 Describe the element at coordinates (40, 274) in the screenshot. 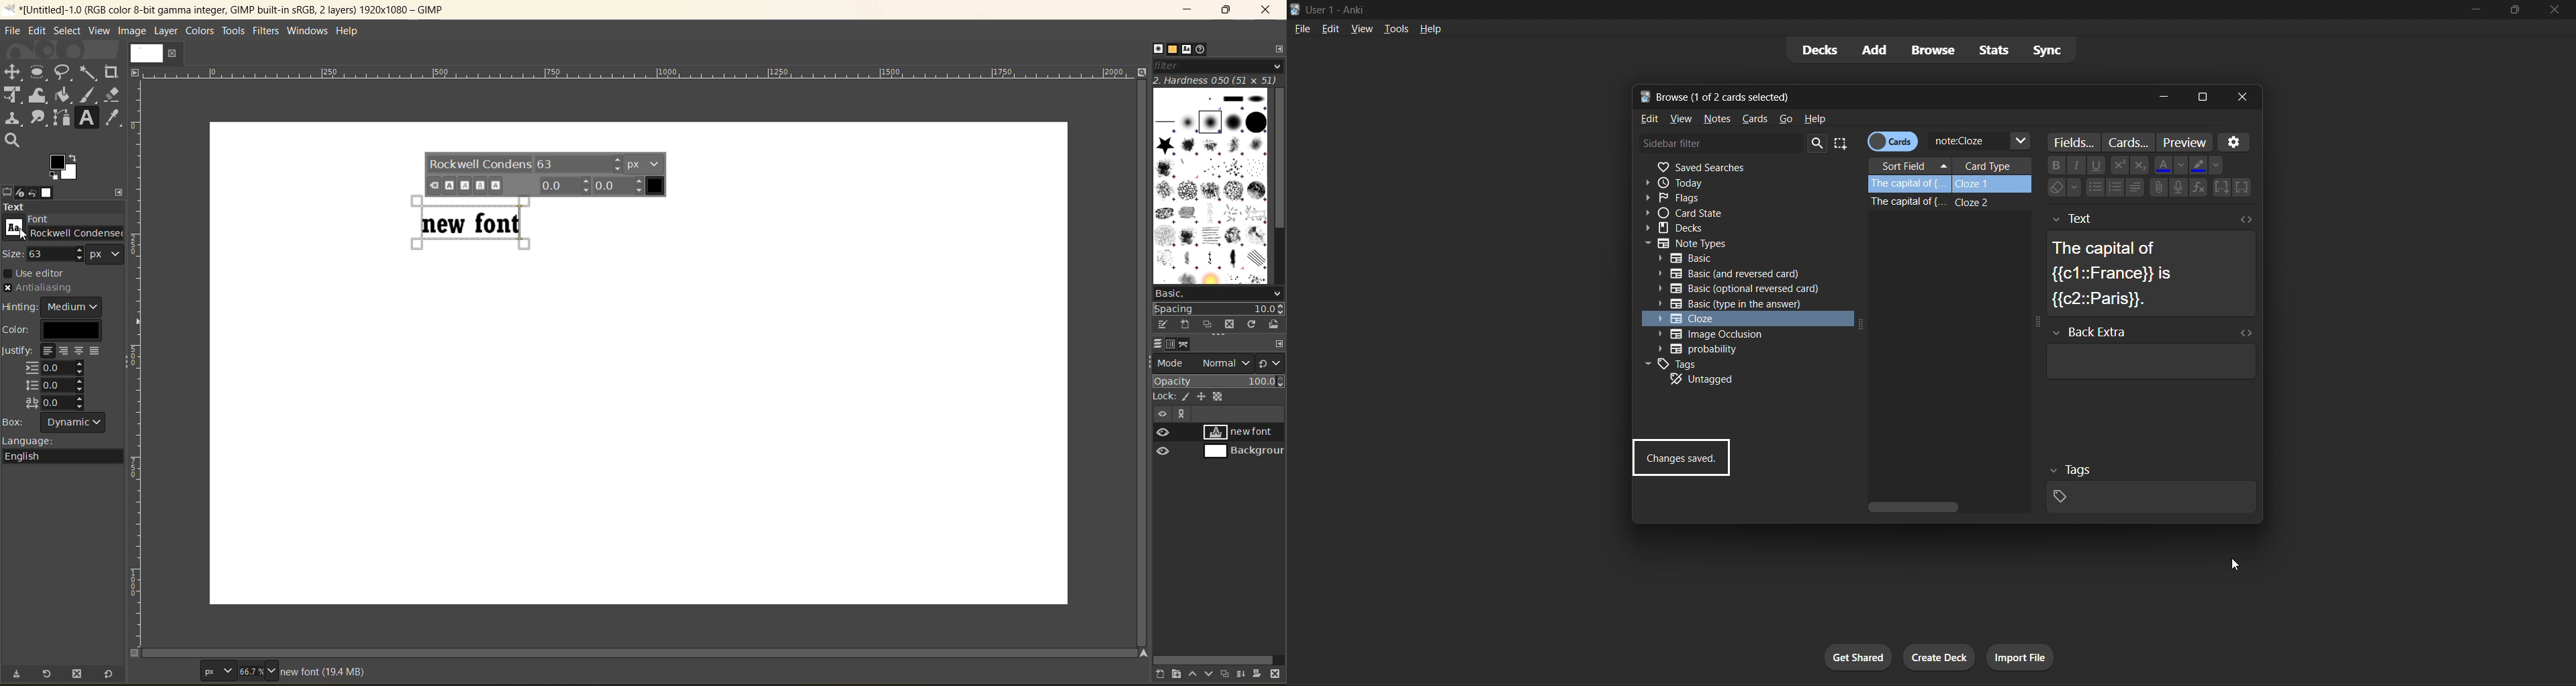

I see `use editor` at that location.